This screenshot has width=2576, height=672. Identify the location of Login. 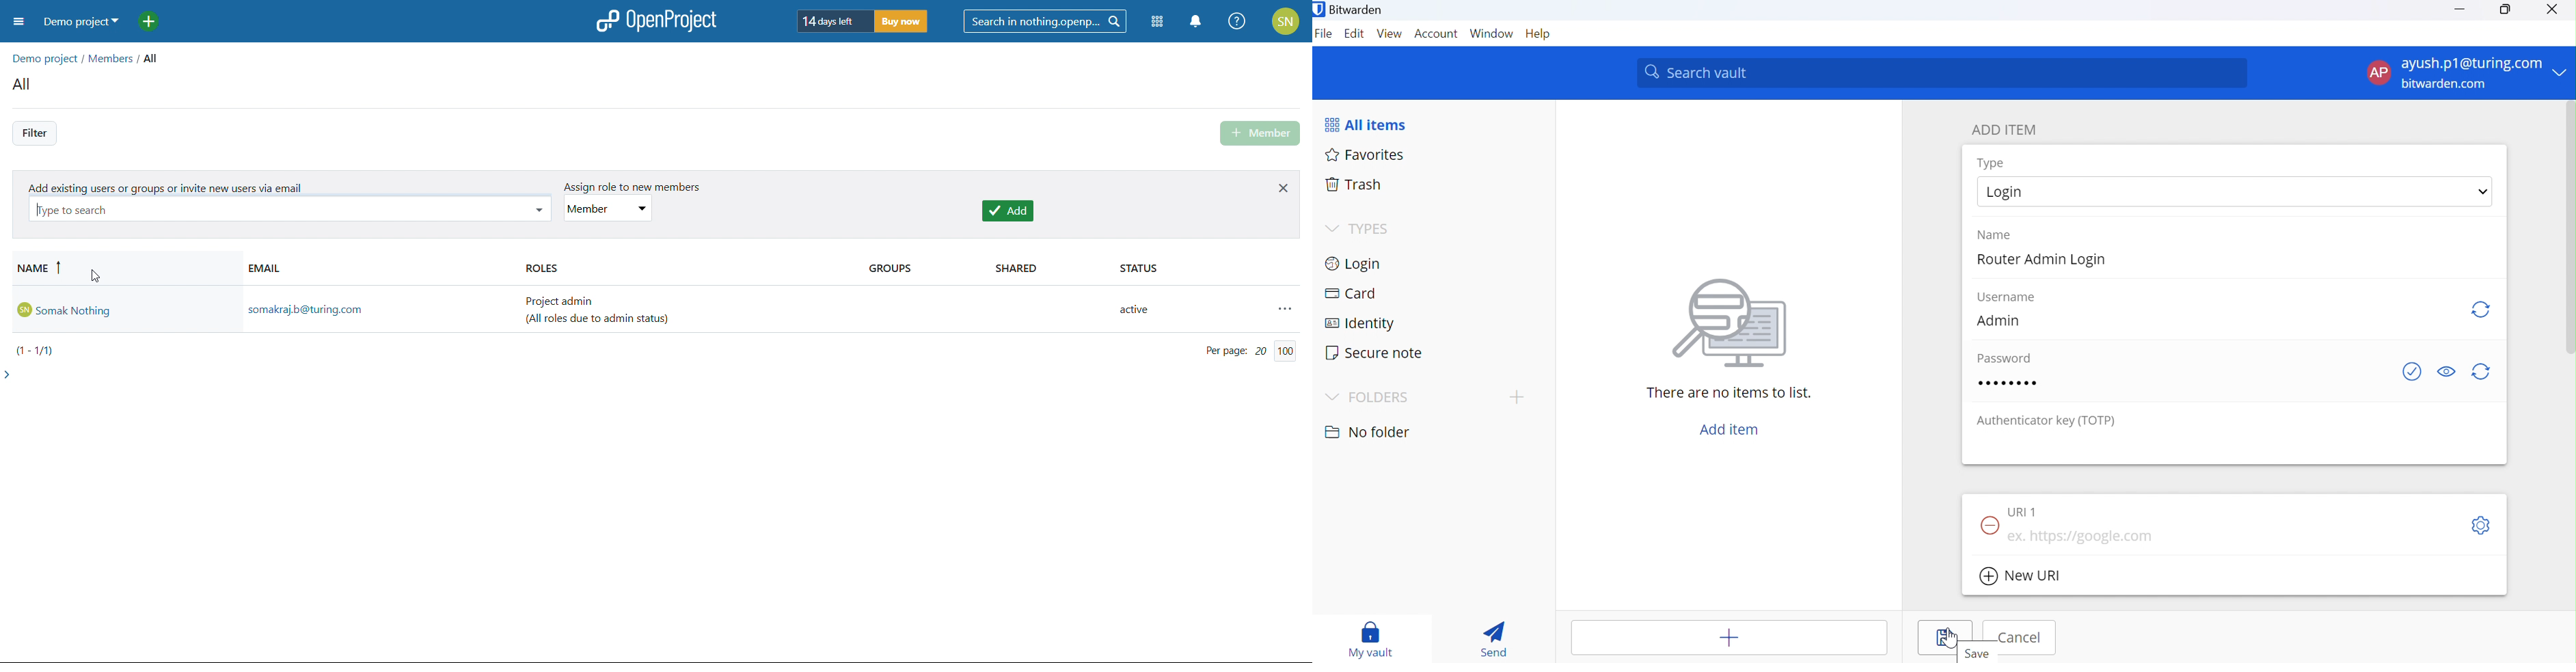
(1358, 263).